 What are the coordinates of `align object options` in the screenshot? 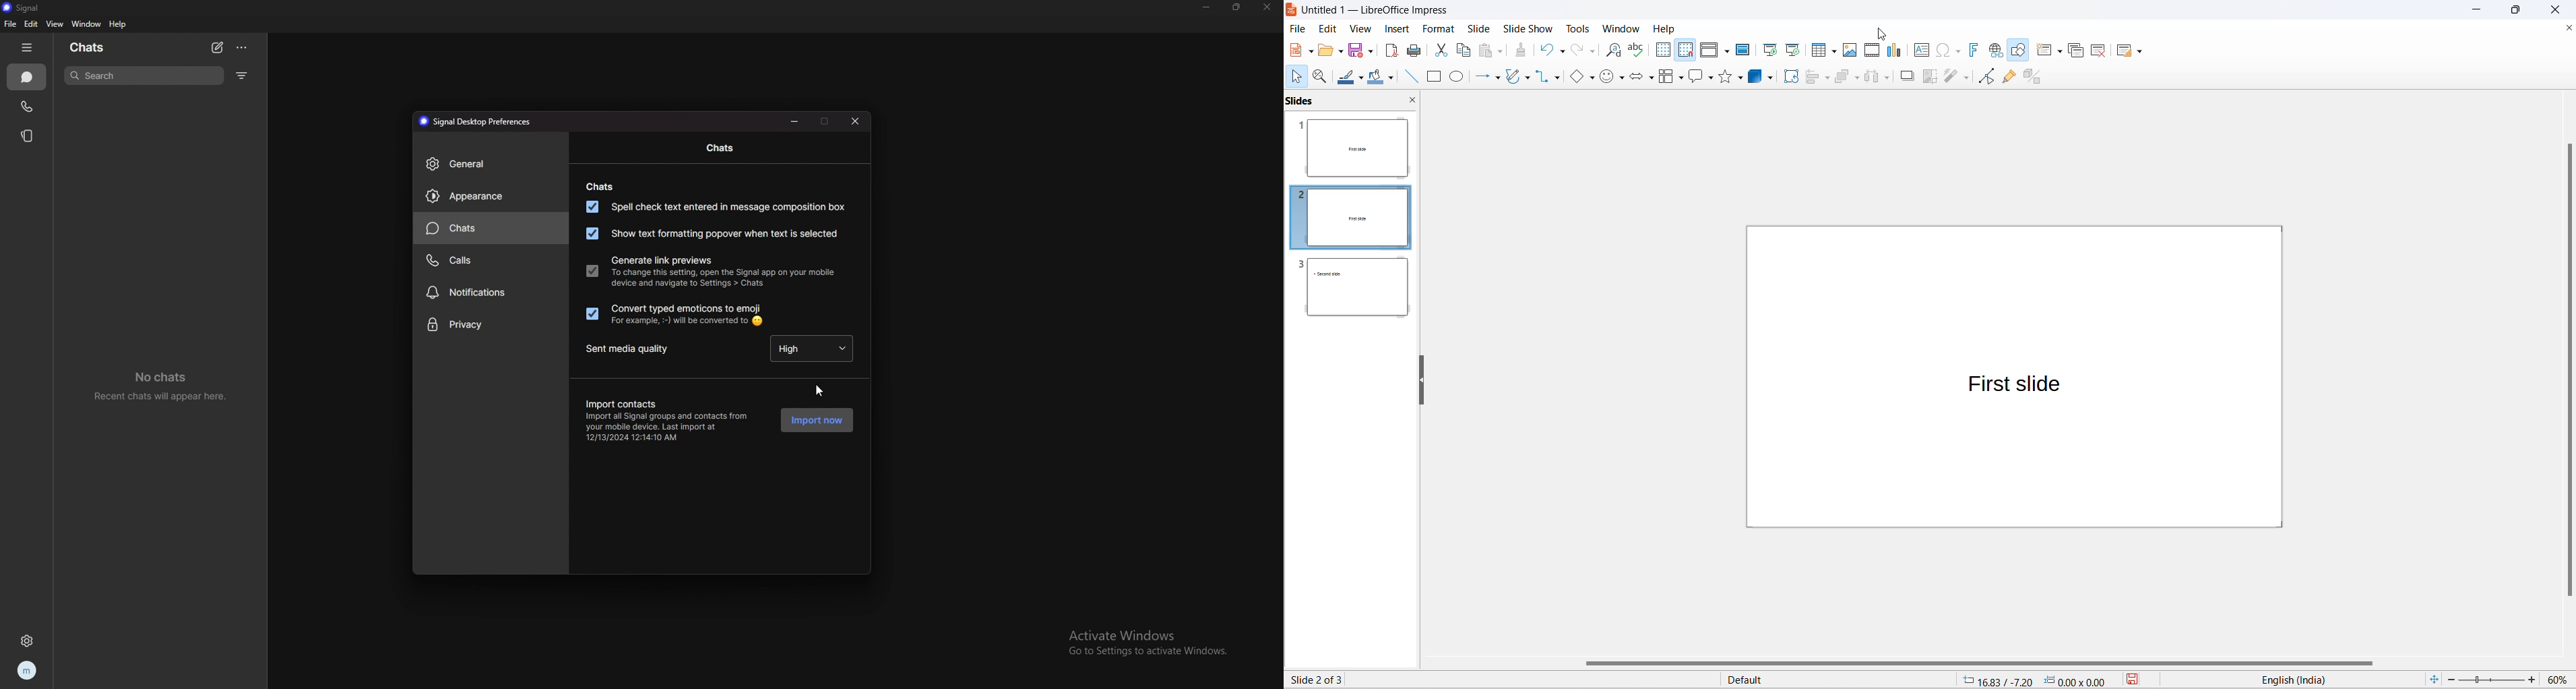 It's located at (1825, 78).